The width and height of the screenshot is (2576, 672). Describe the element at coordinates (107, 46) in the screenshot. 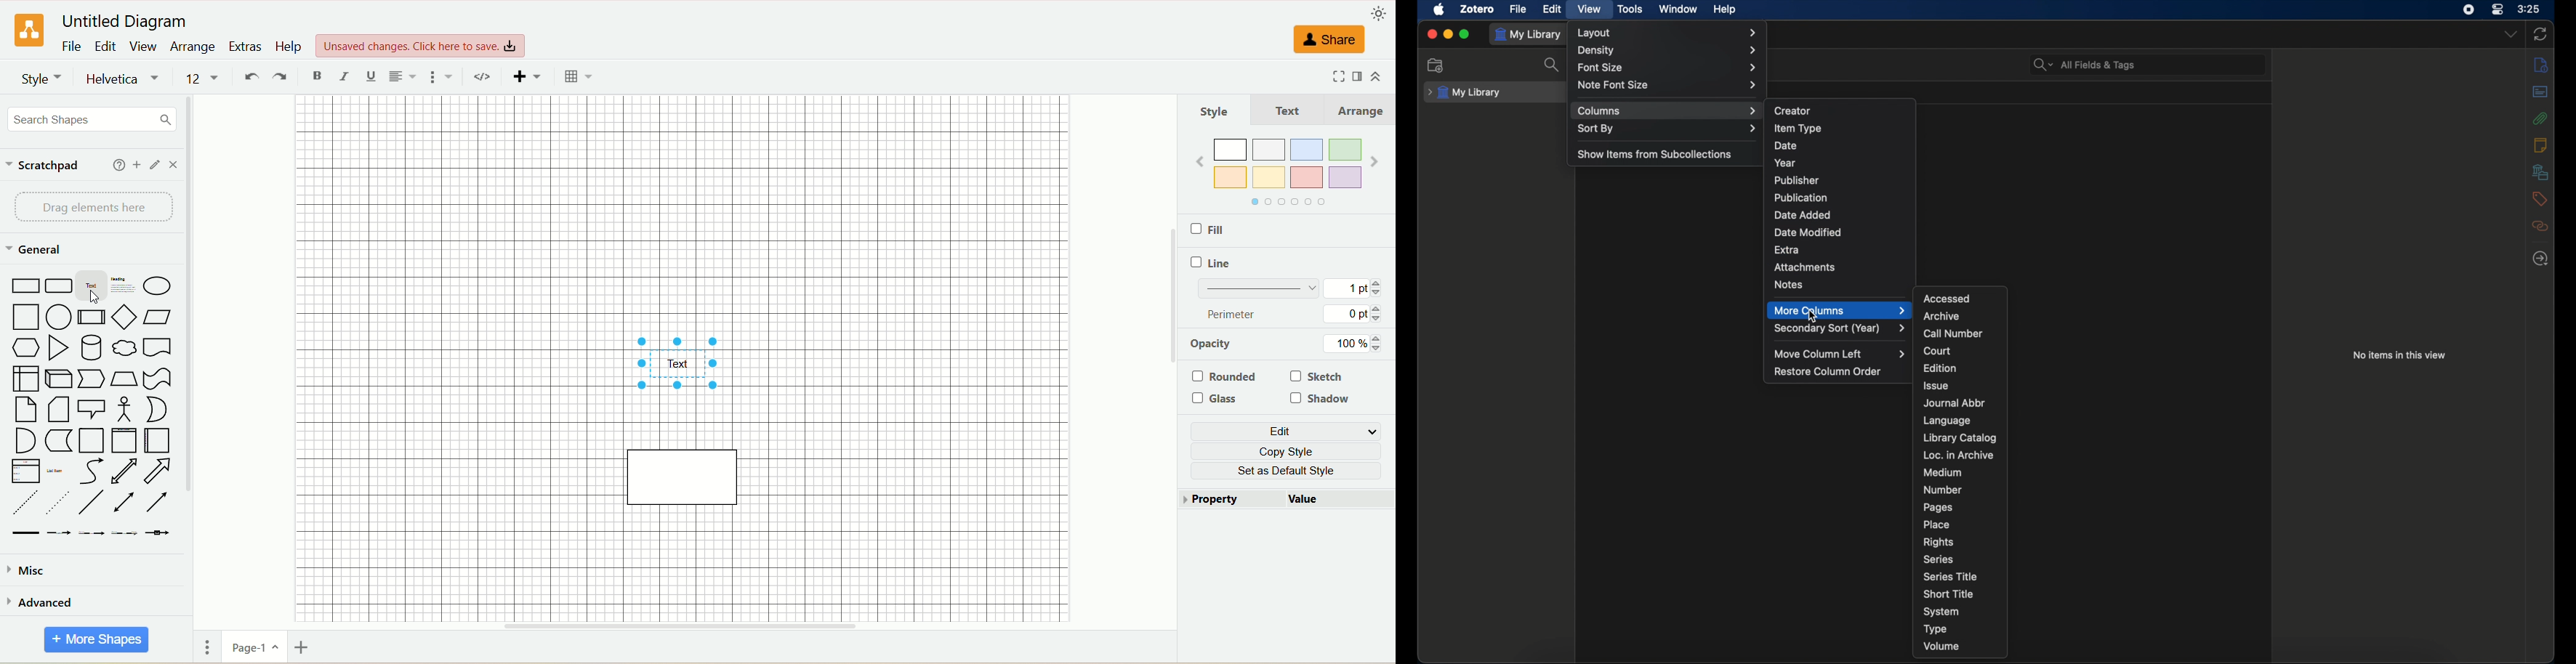

I see `edit` at that location.